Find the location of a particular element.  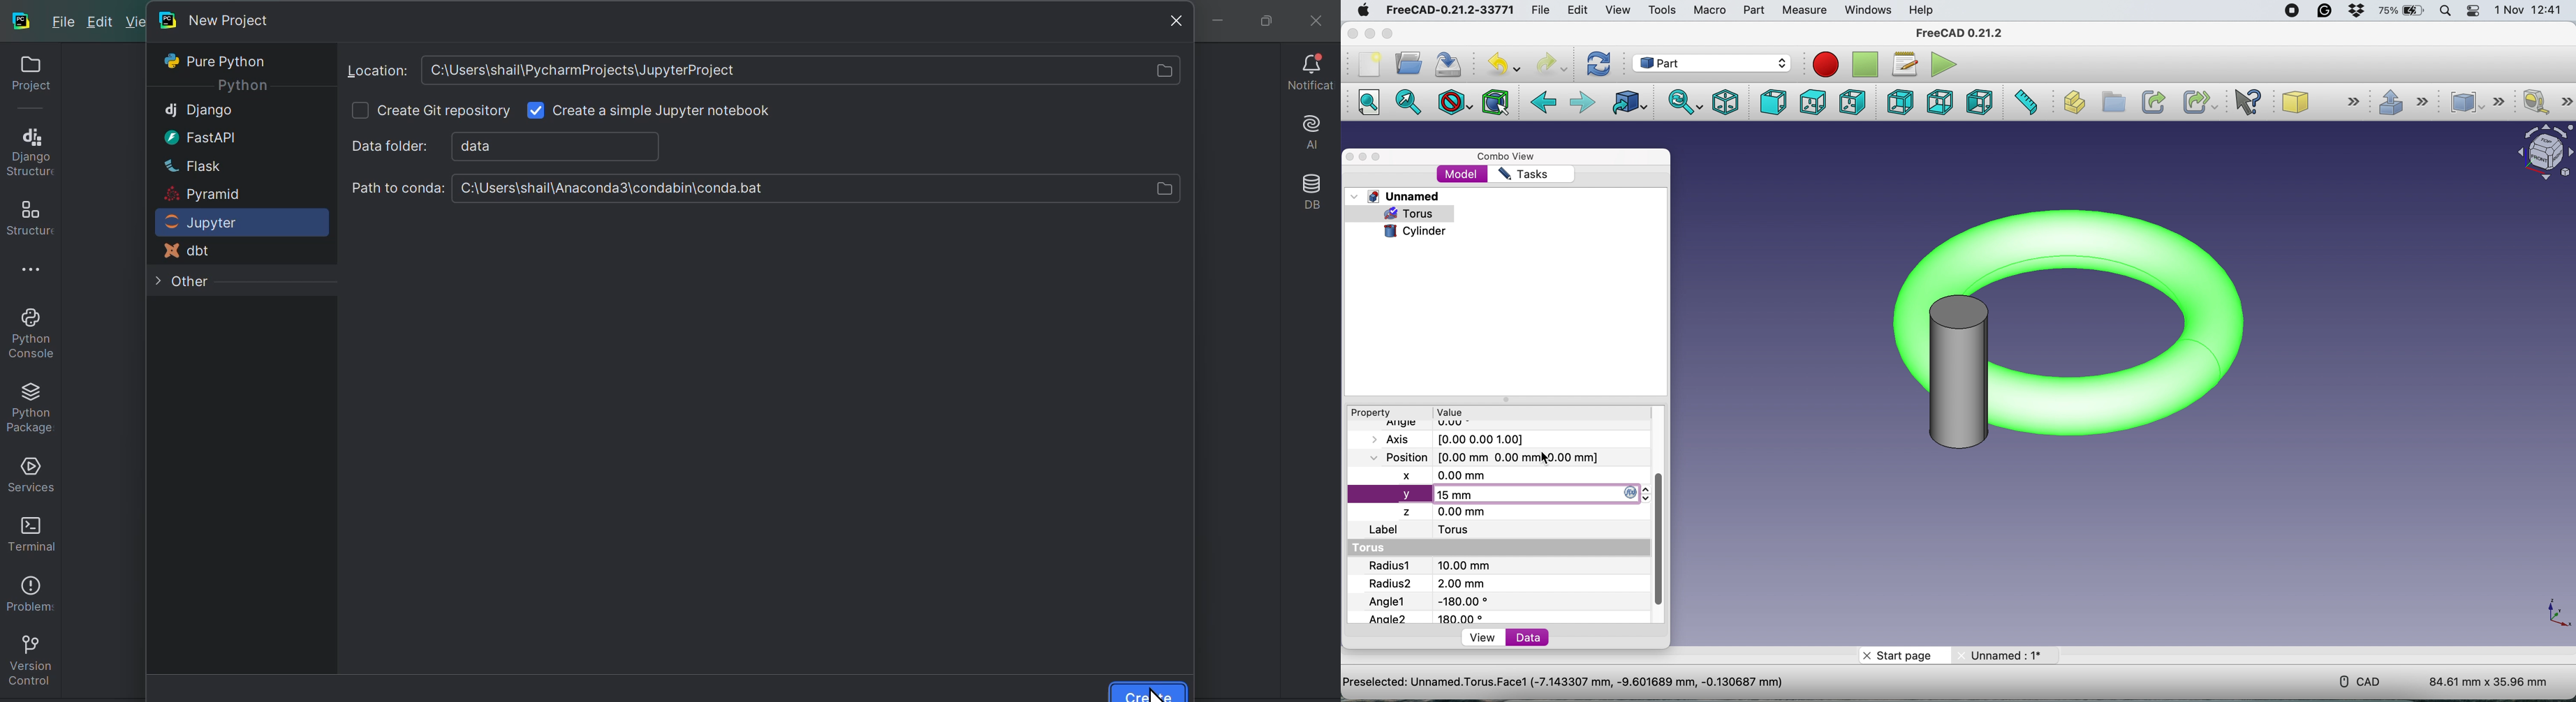

create link is located at coordinates (2153, 101).